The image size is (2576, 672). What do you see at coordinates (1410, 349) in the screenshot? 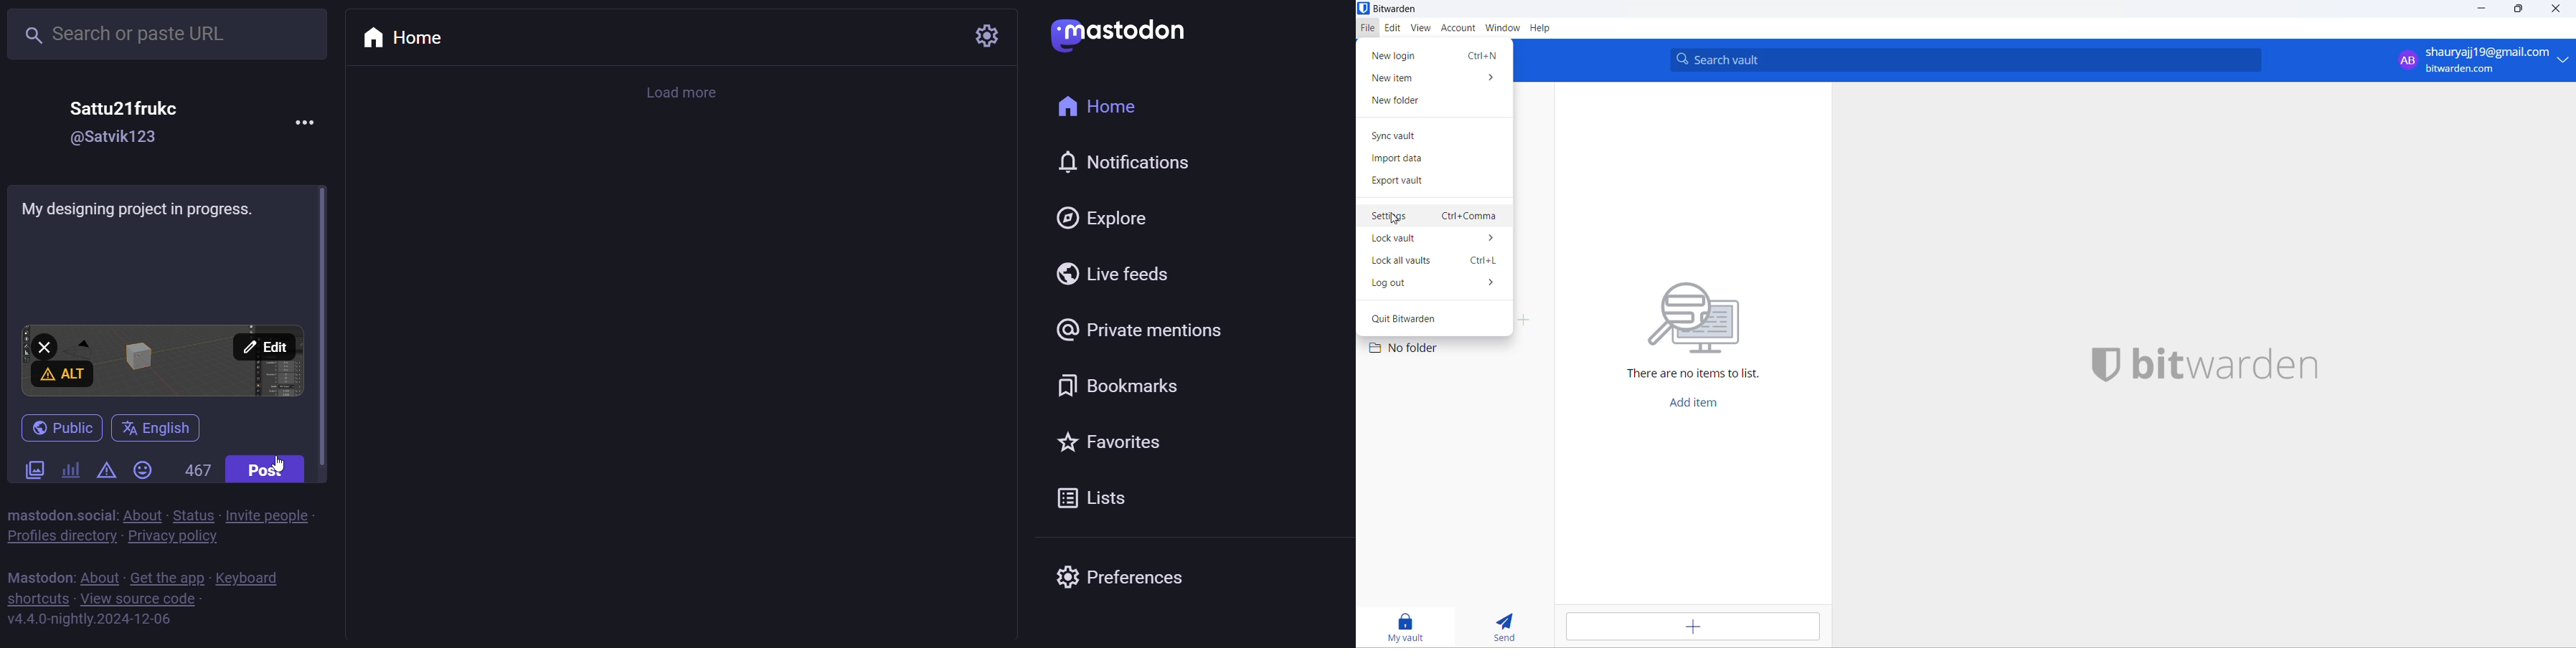
I see `No folder` at bounding box center [1410, 349].